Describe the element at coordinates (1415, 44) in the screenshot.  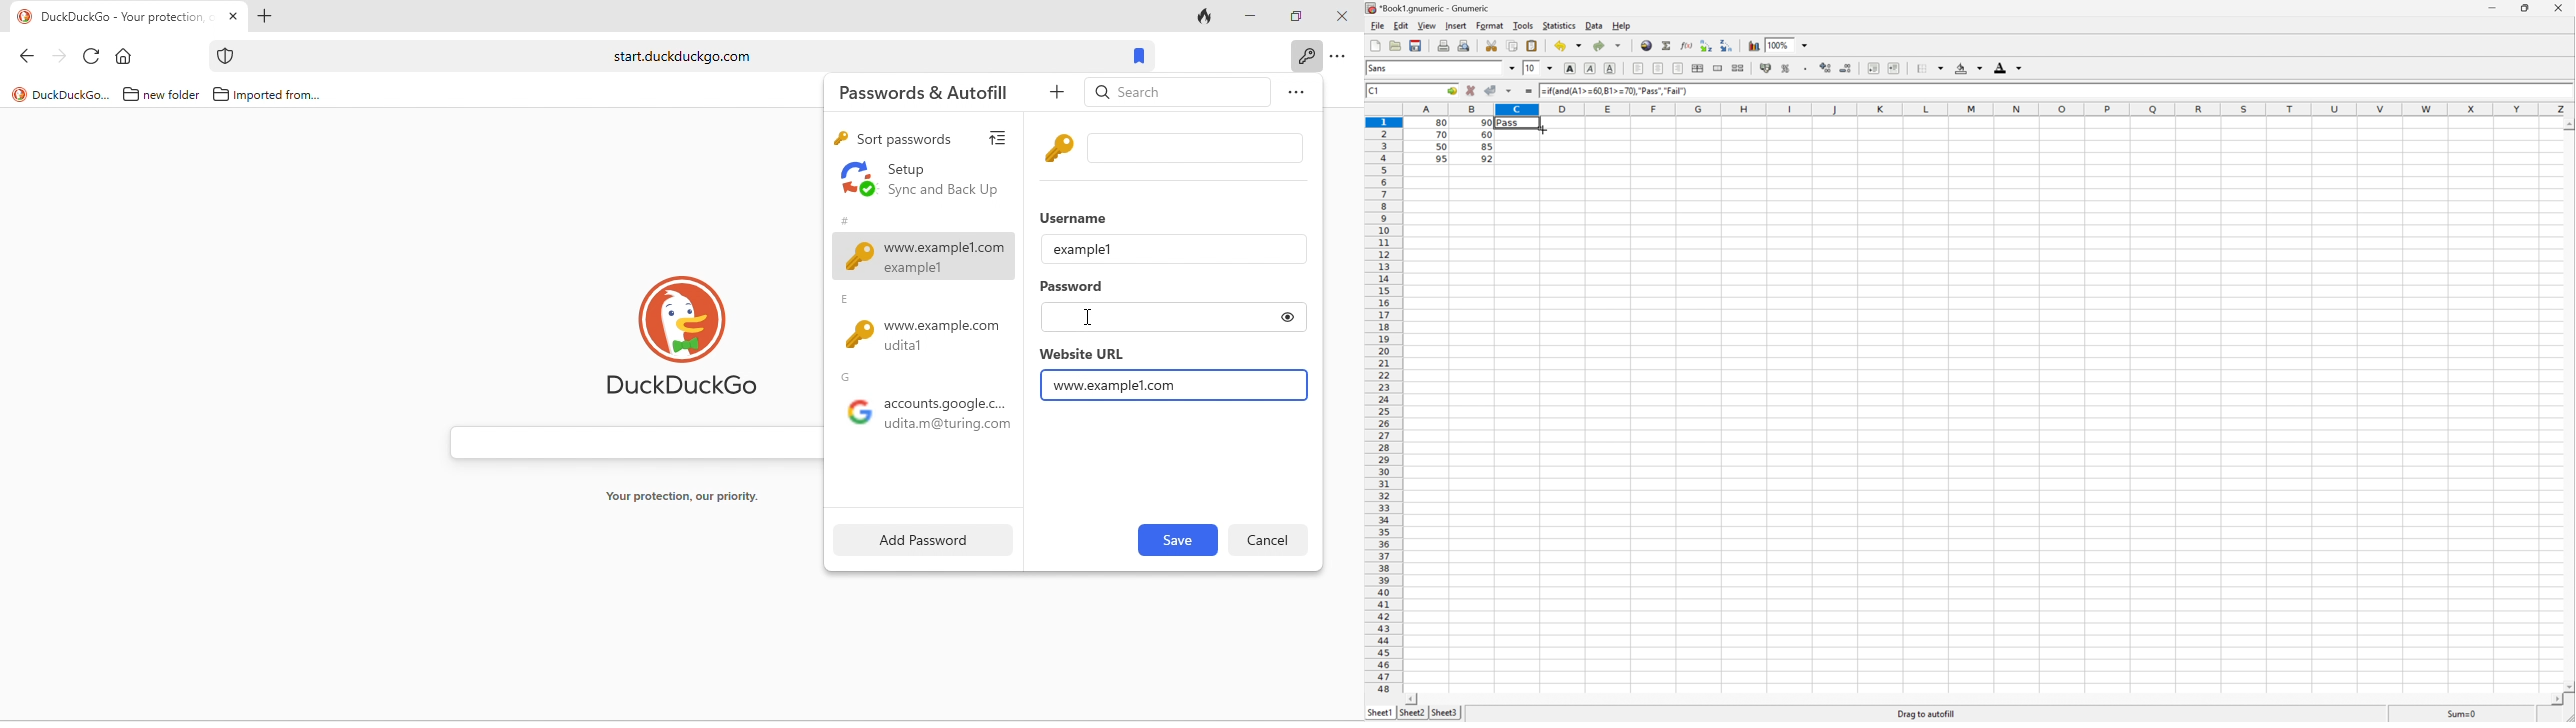
I see `Save the current file` at that location.